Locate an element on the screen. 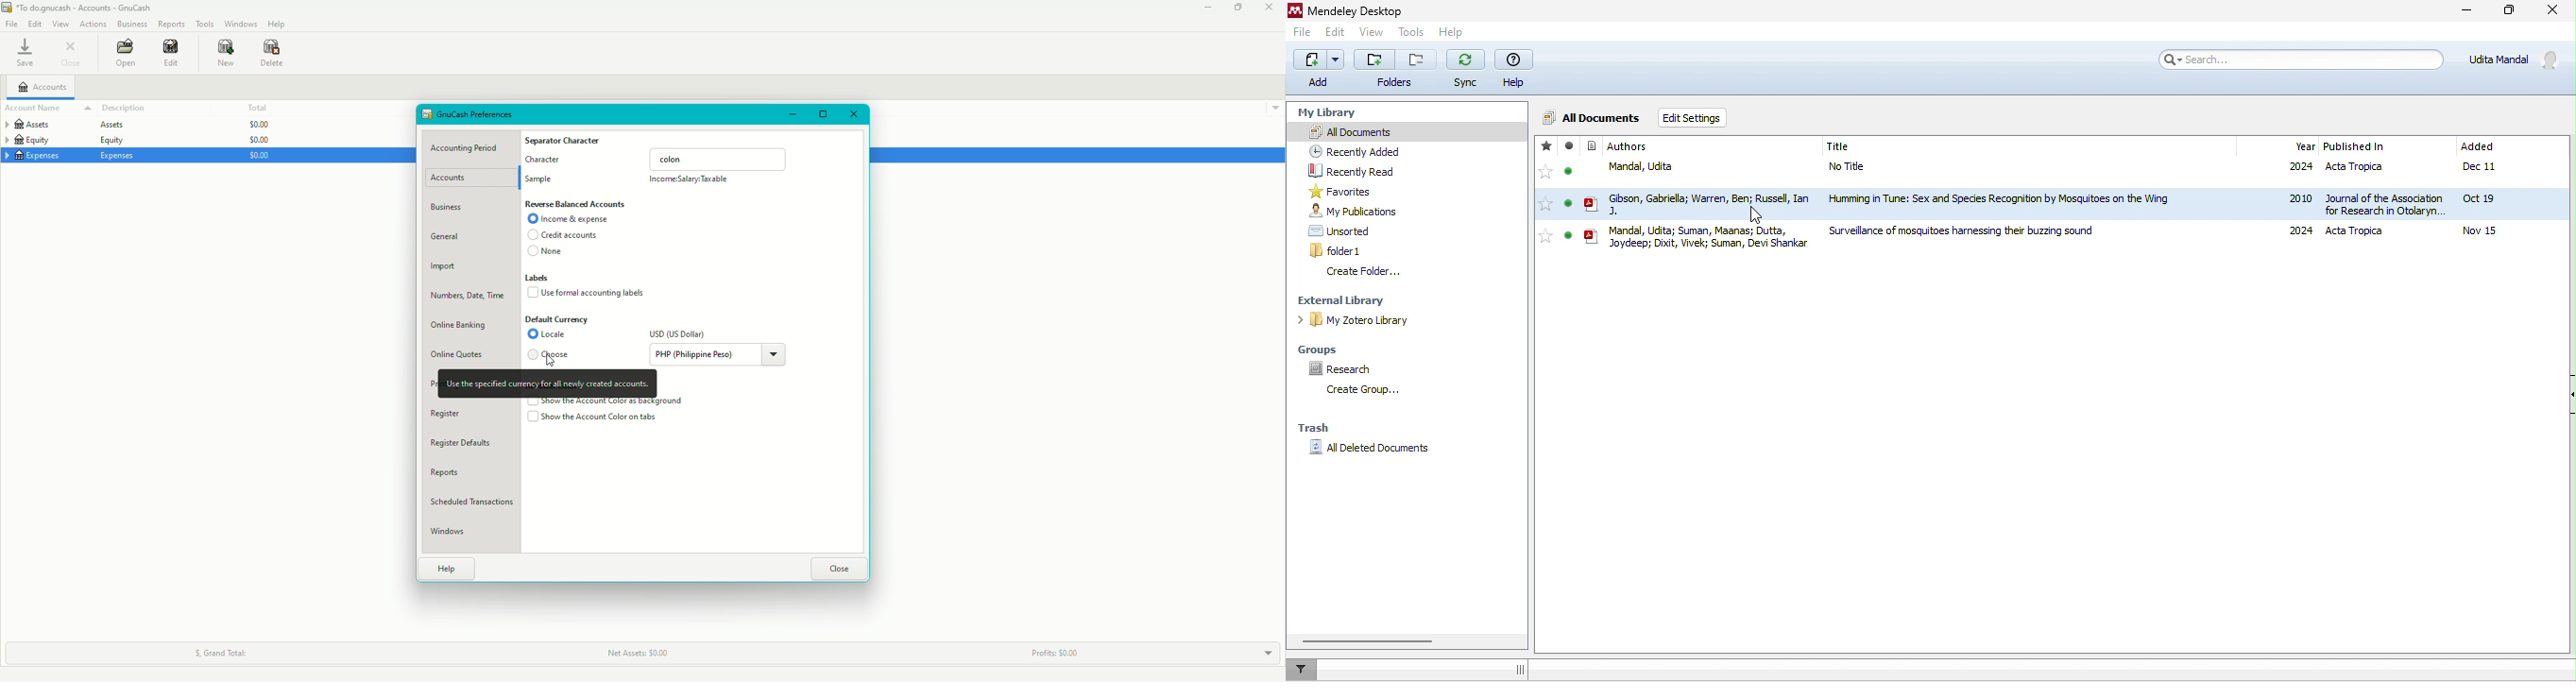 The image size is (2576, 700). Help is located at coordinates (277, 23).